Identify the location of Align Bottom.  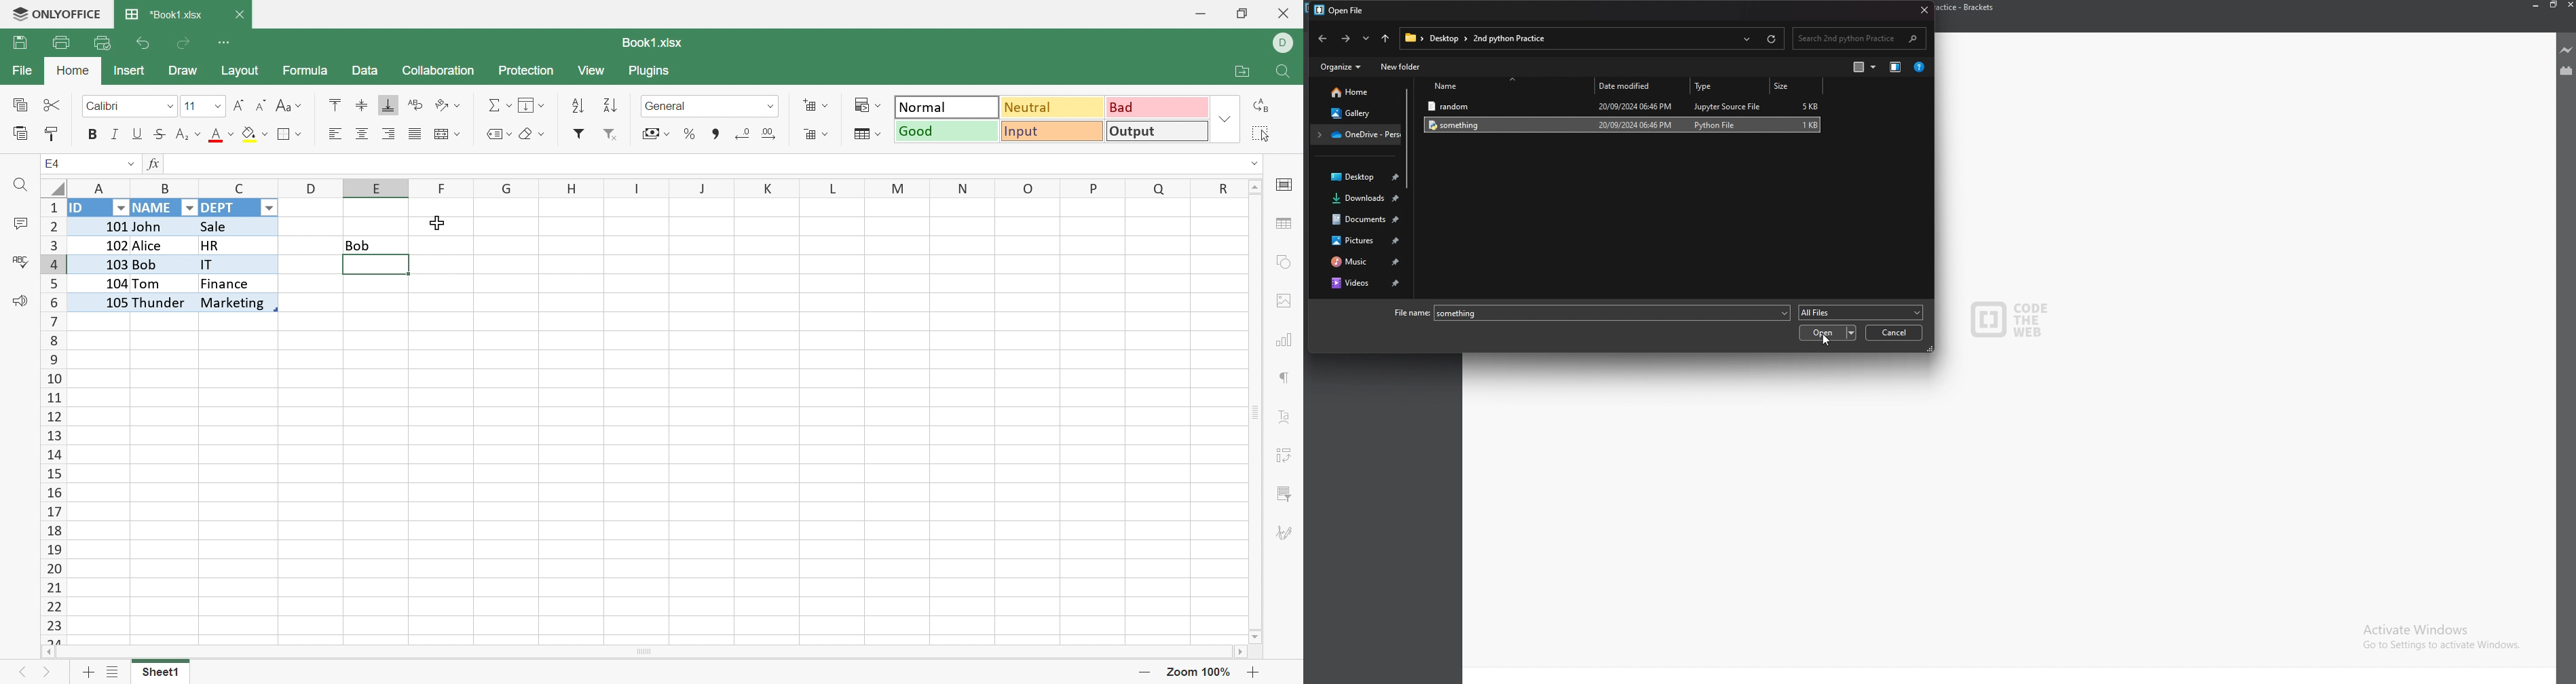
(386, 104).